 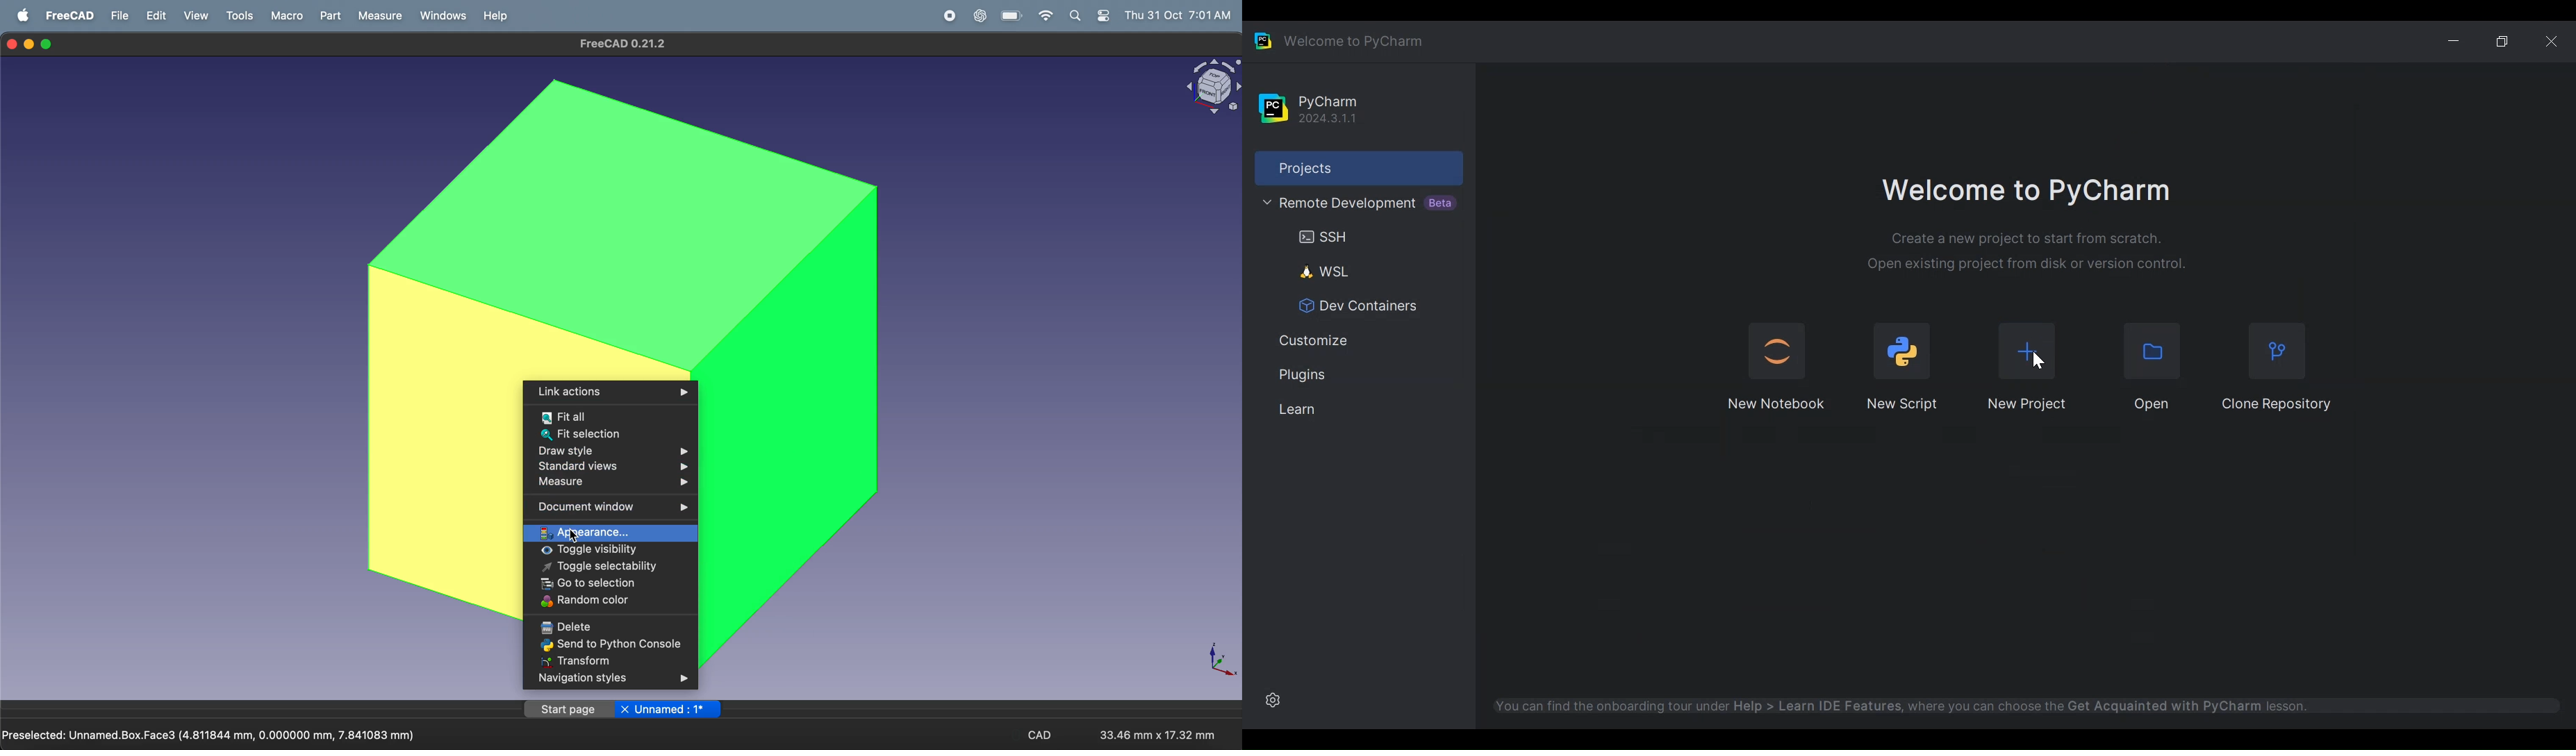 What do you see at coordinates (156, 17) in the screenshot?
I see `edit` at bounding box center [156, 17].